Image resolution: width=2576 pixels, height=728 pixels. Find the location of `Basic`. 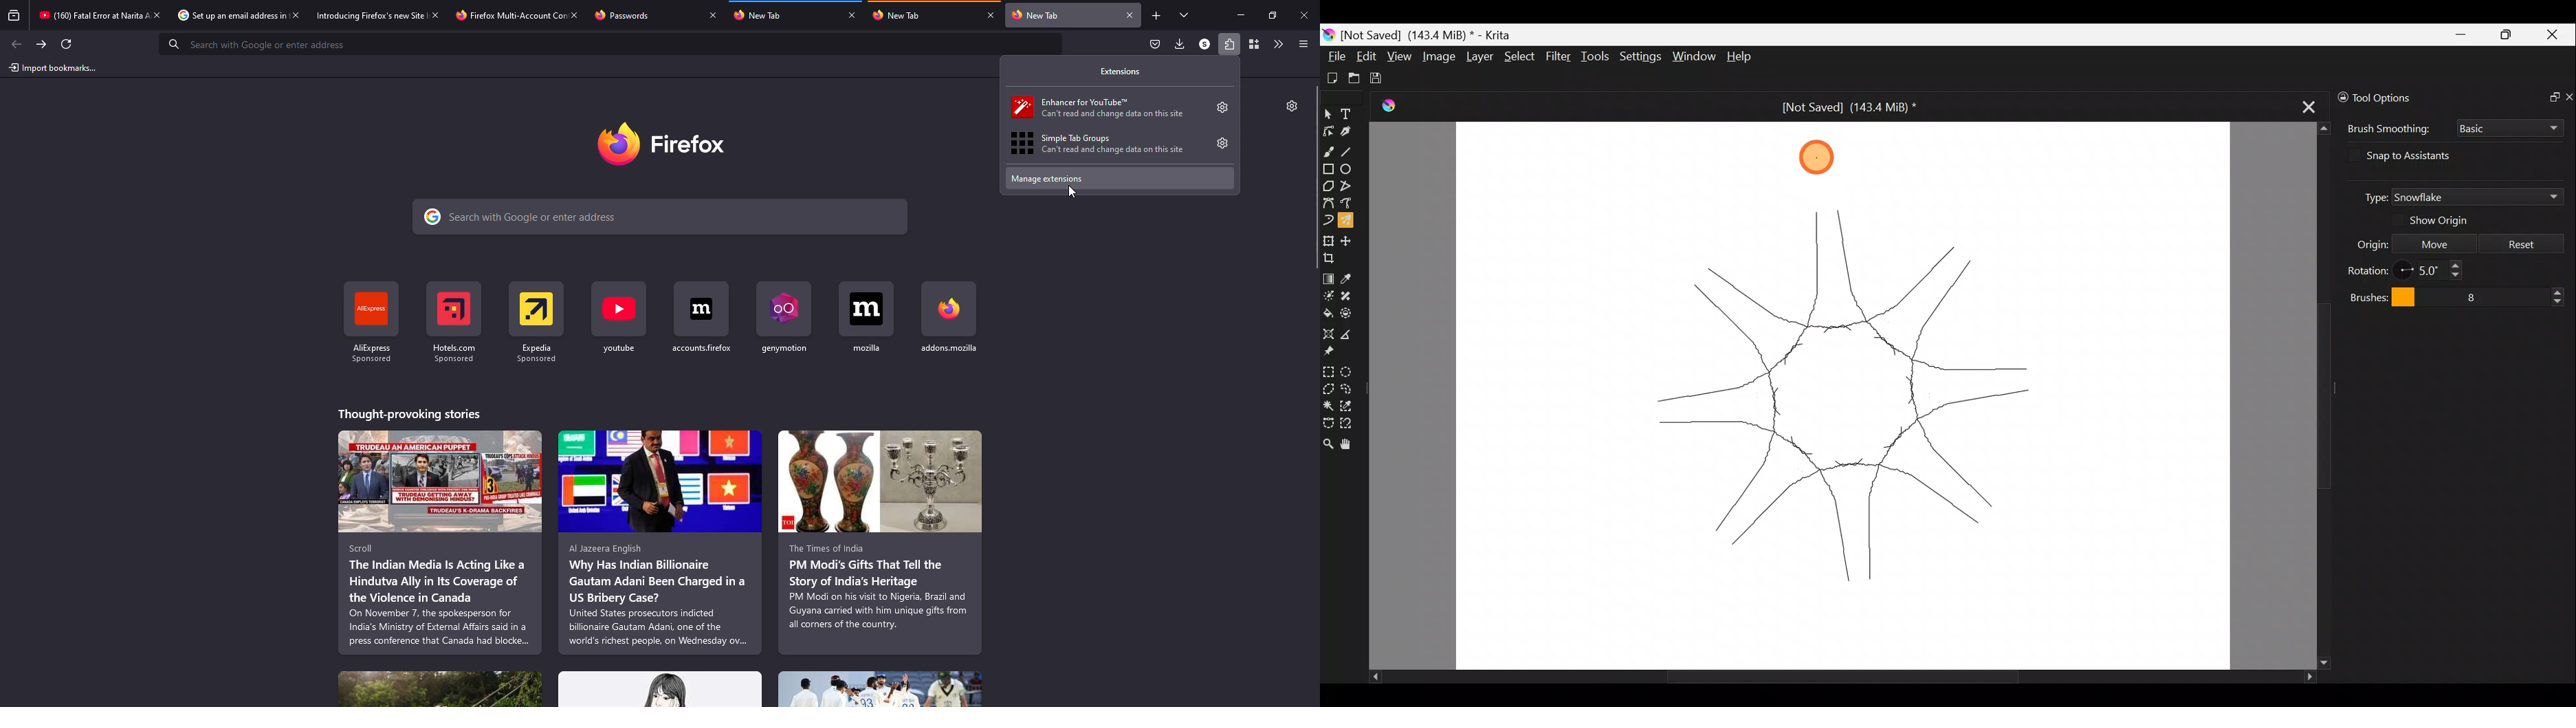

Basic is located at coordinates (2510, 129).